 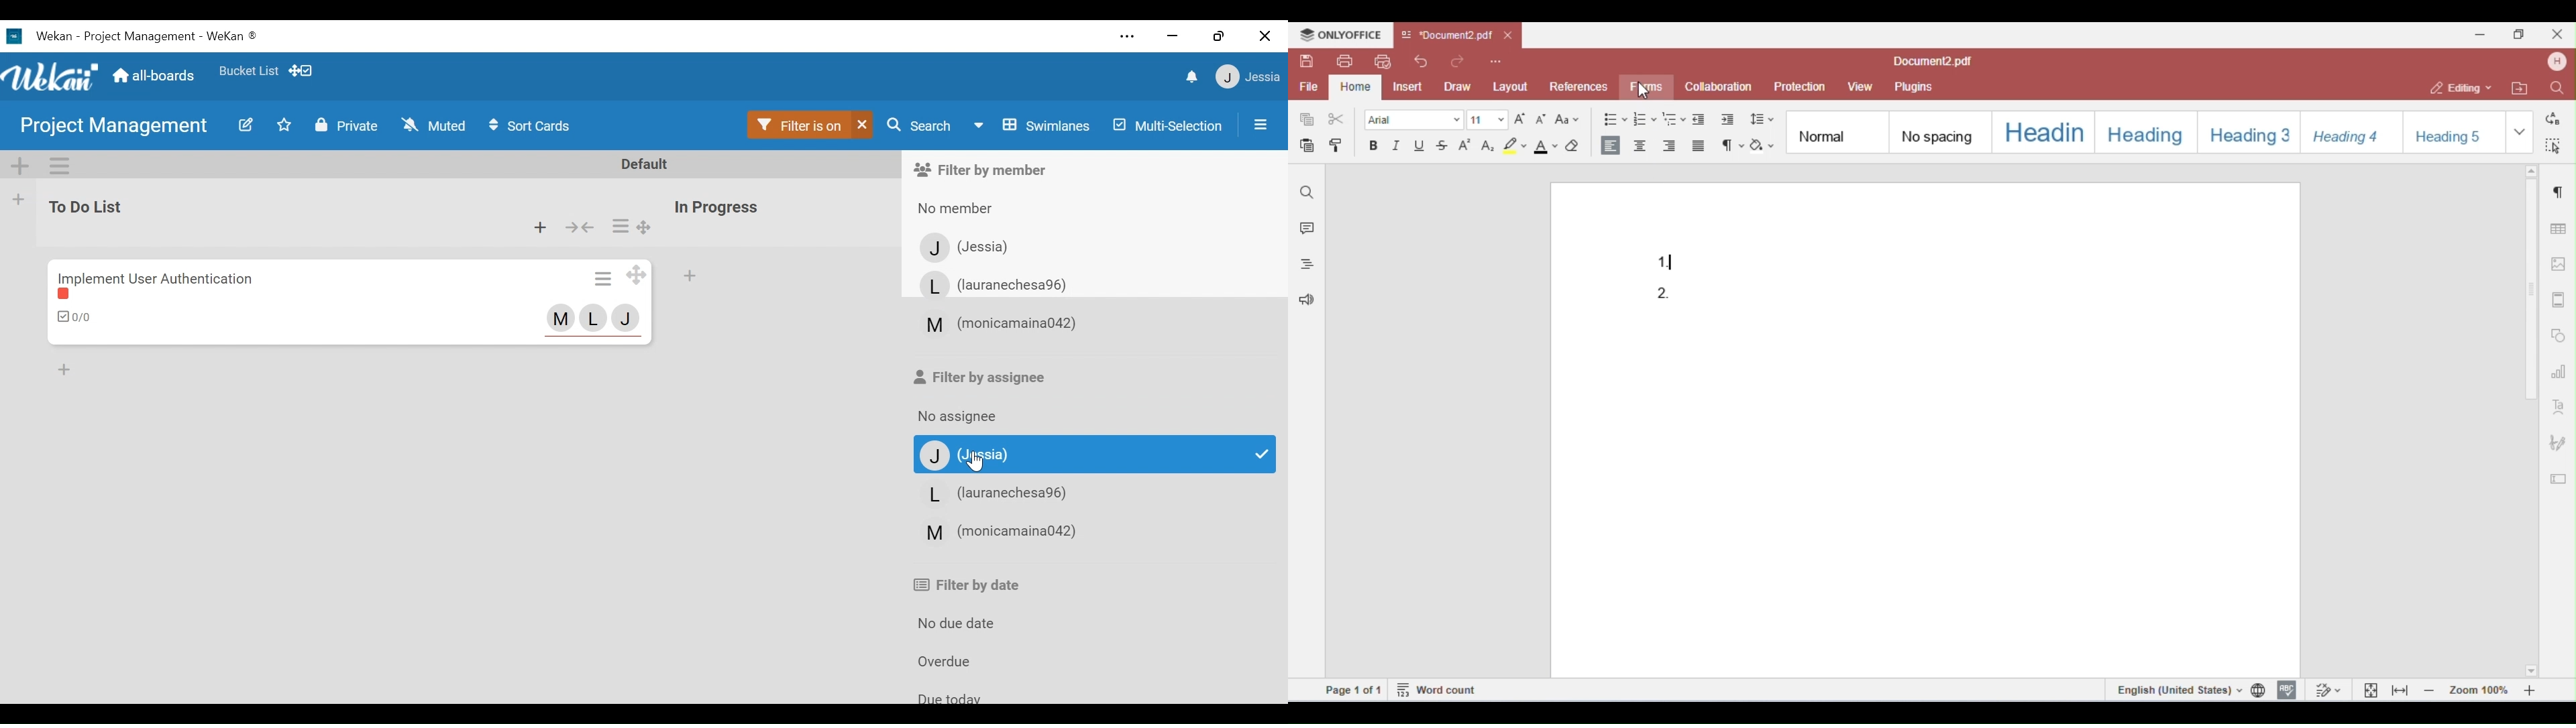 What do you see at coordinates (1033, 126) in the screenshot?
I see `Board View swimlanes` at bounding box center [1033, 126].